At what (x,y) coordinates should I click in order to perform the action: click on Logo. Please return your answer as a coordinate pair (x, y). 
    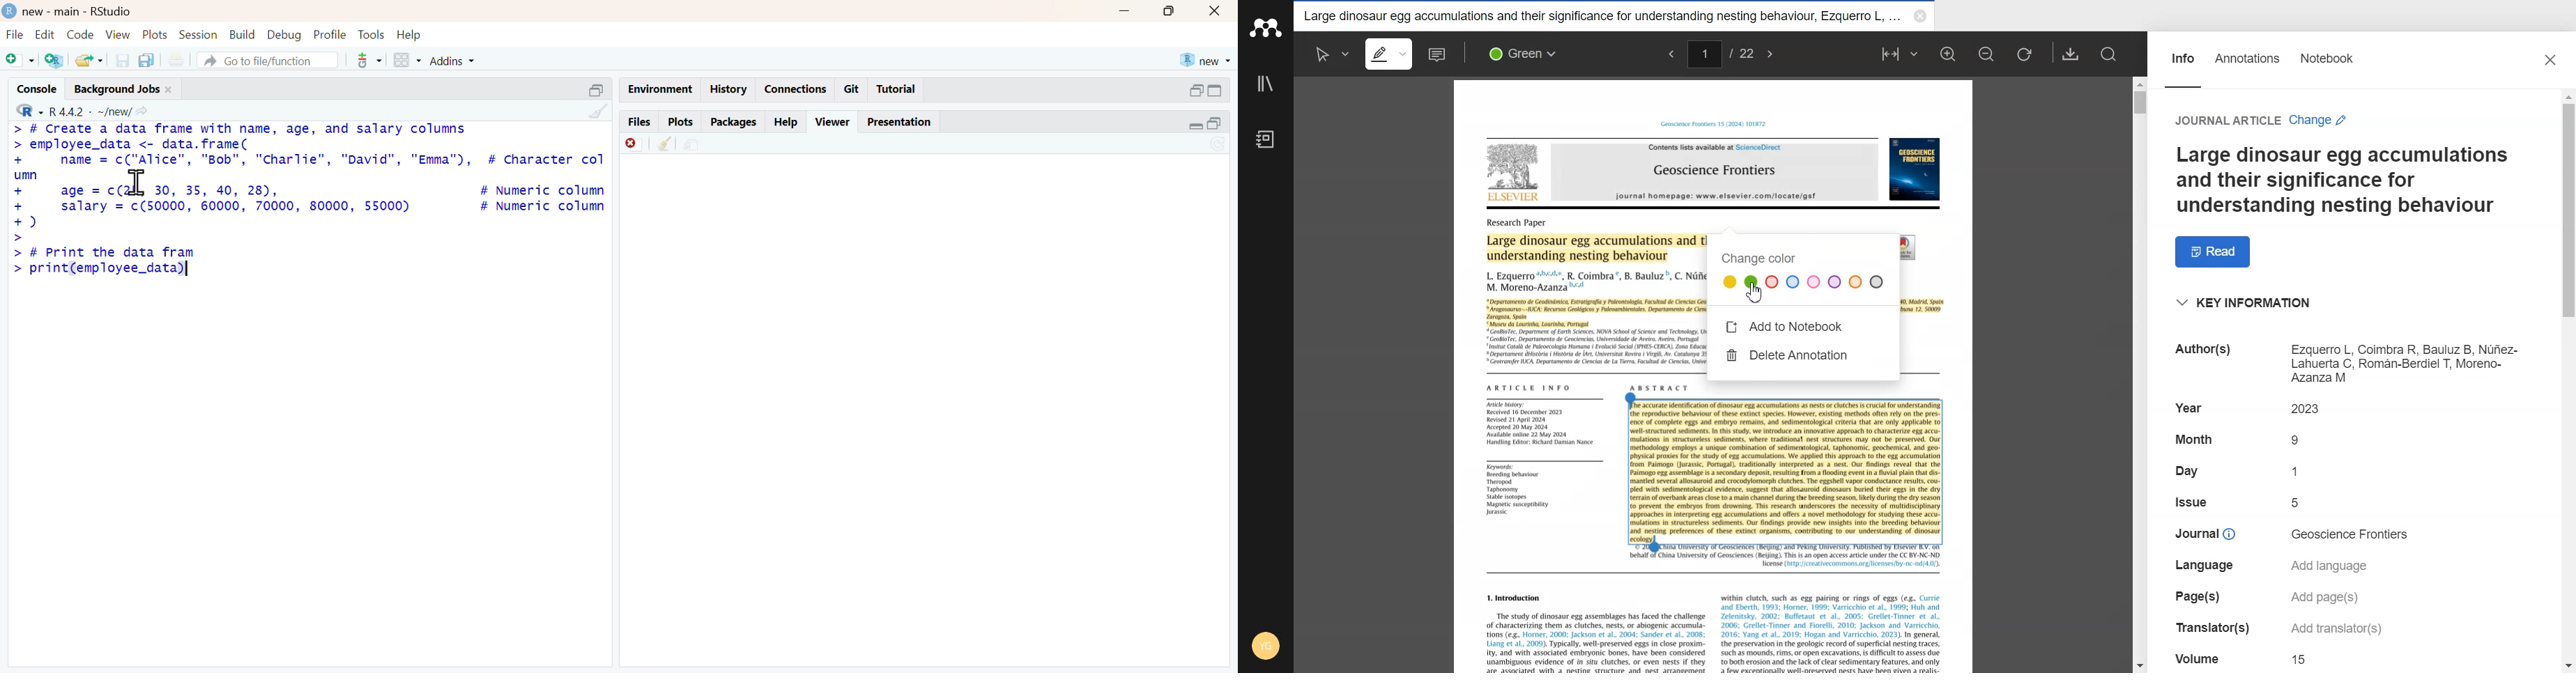
    Looking at the image, I should click on (1265, 28).